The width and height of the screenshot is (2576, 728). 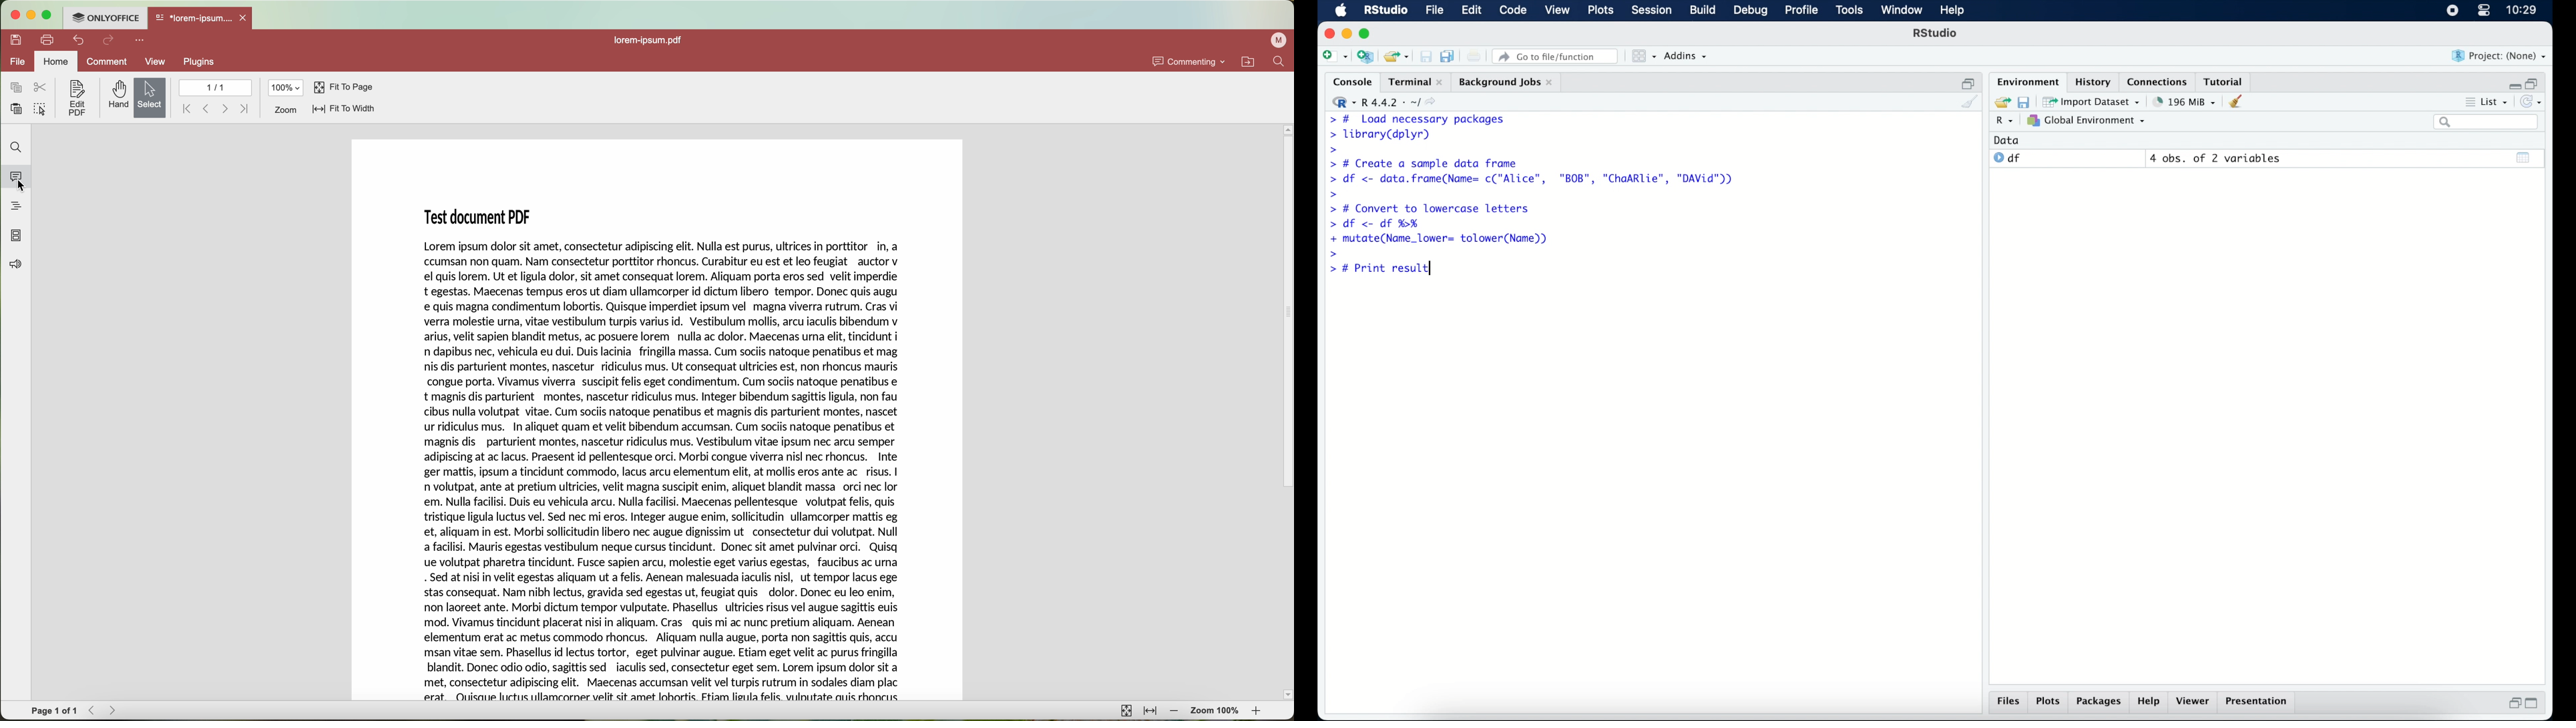 What do you see at coordinates (16, 62) in the screenshot?
I see `file` at bounding box center [16, 62].